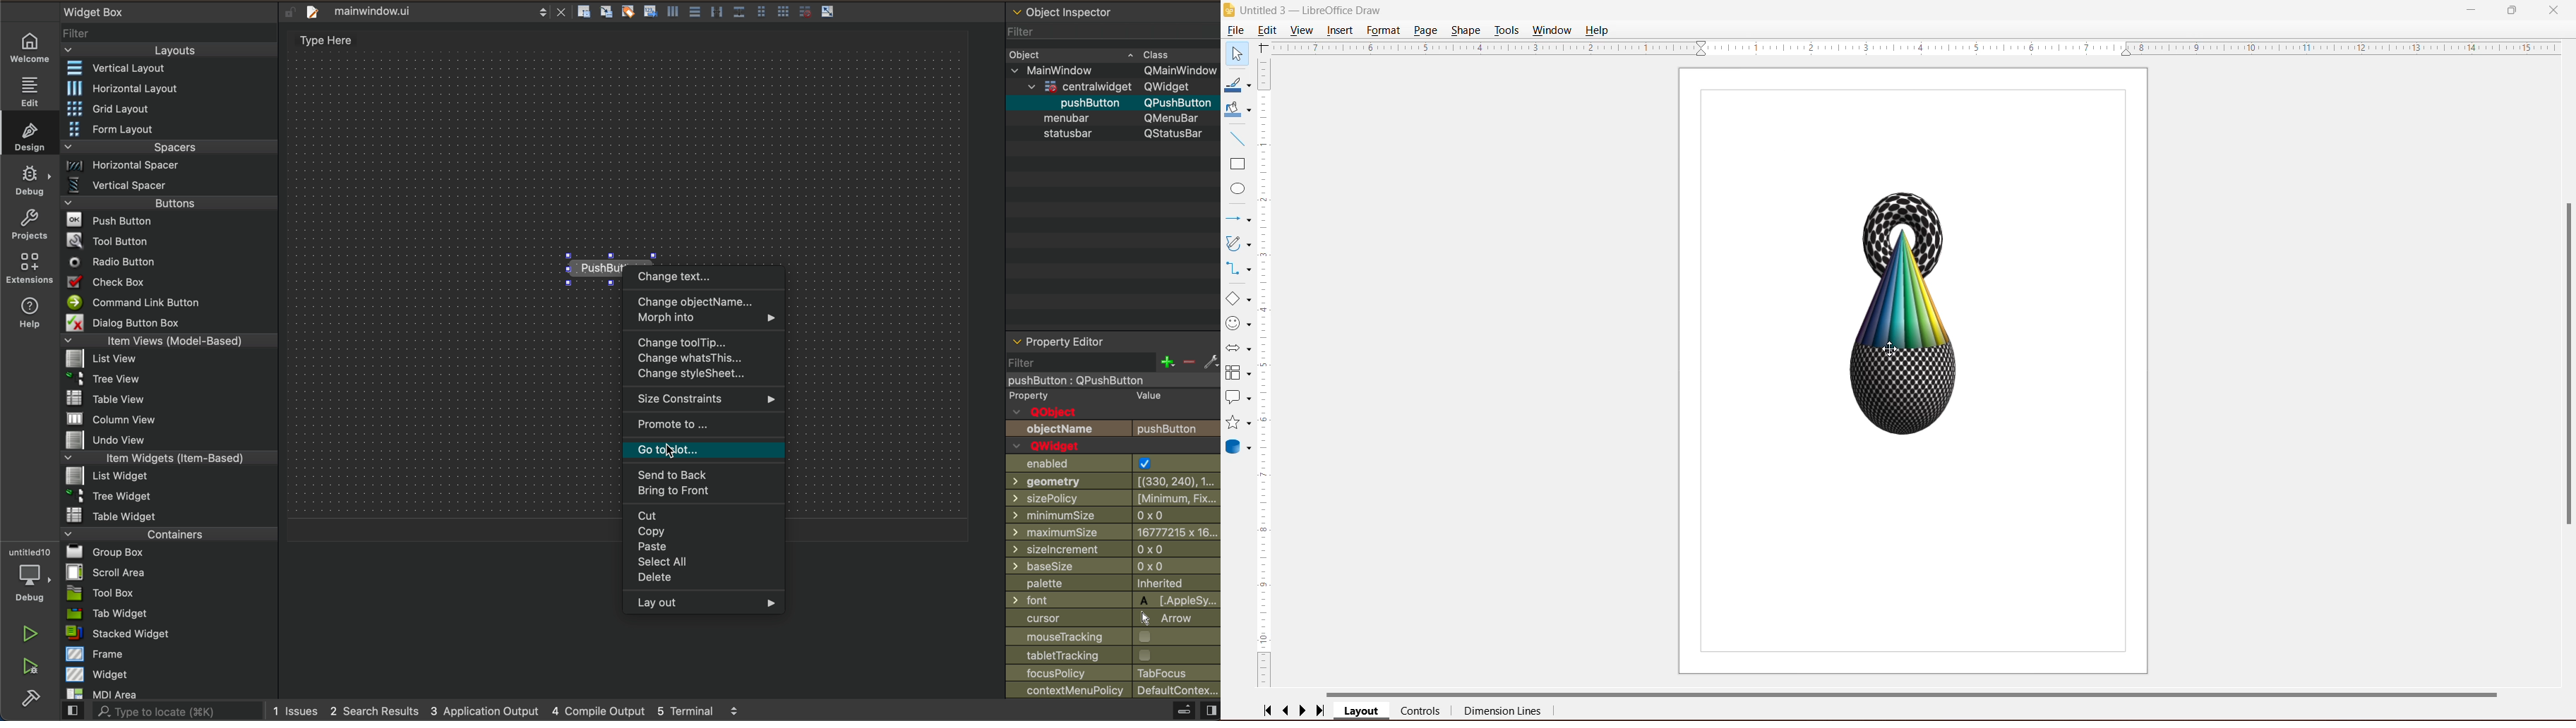  I want to click on Tools, so click(1507, 30).